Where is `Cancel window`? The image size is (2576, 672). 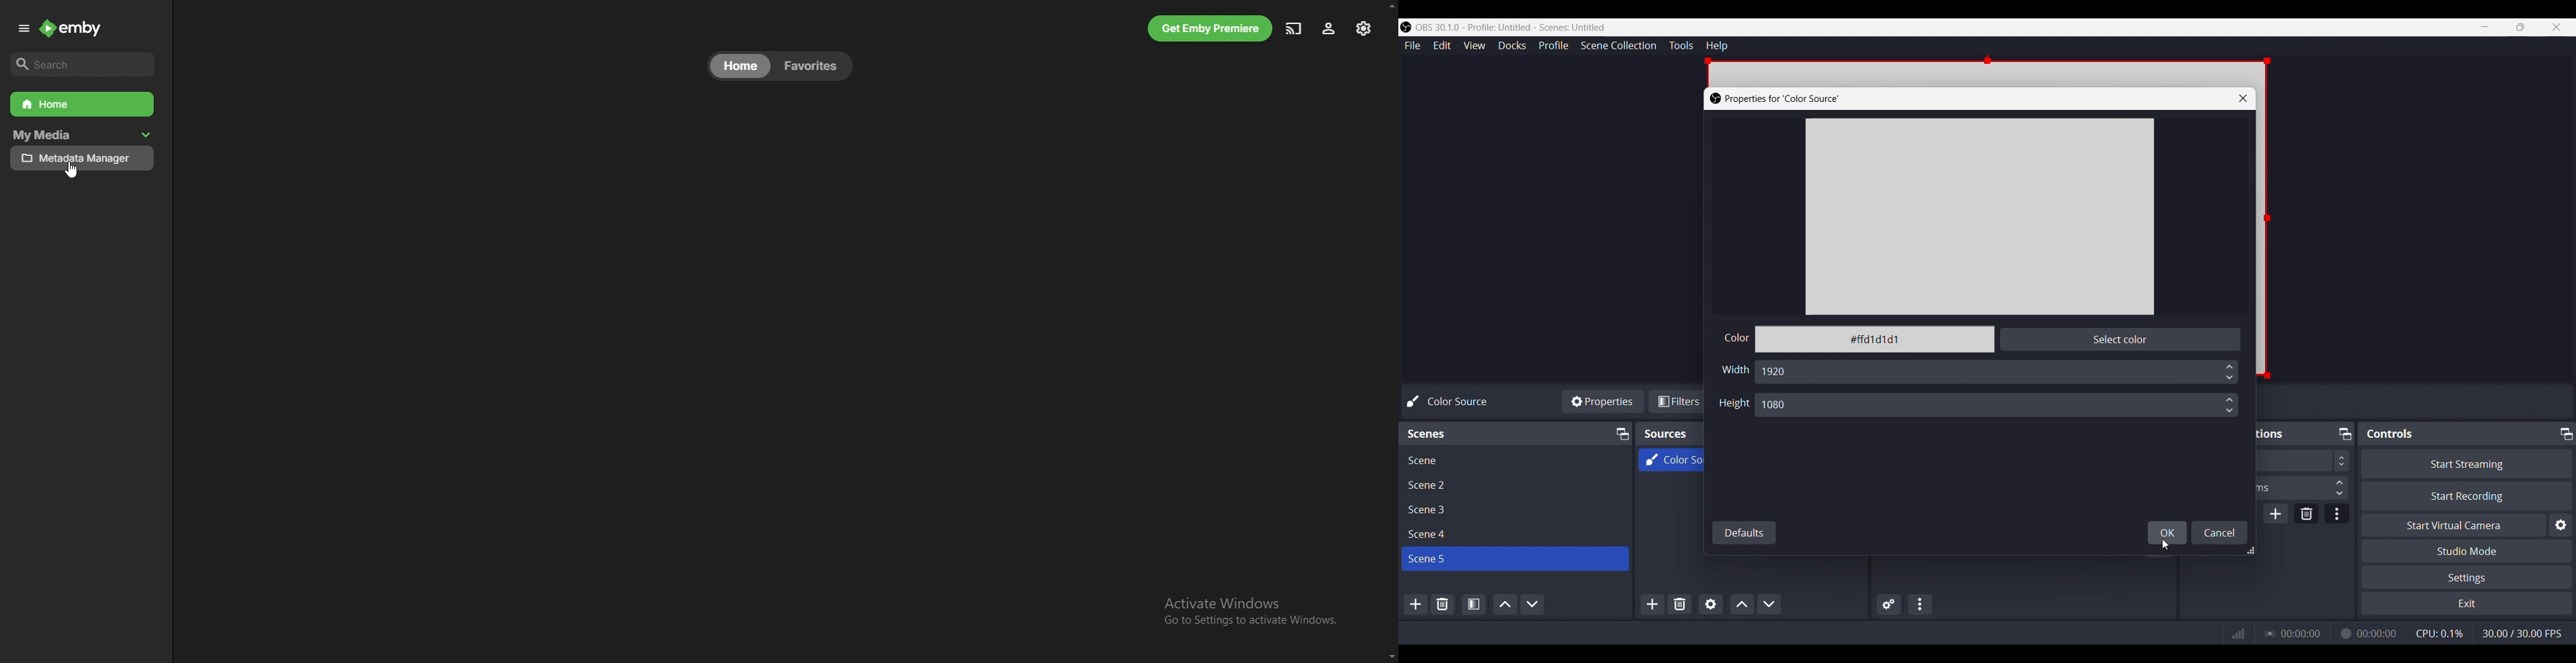
Cancel window is located at coordinates (2218, 533).